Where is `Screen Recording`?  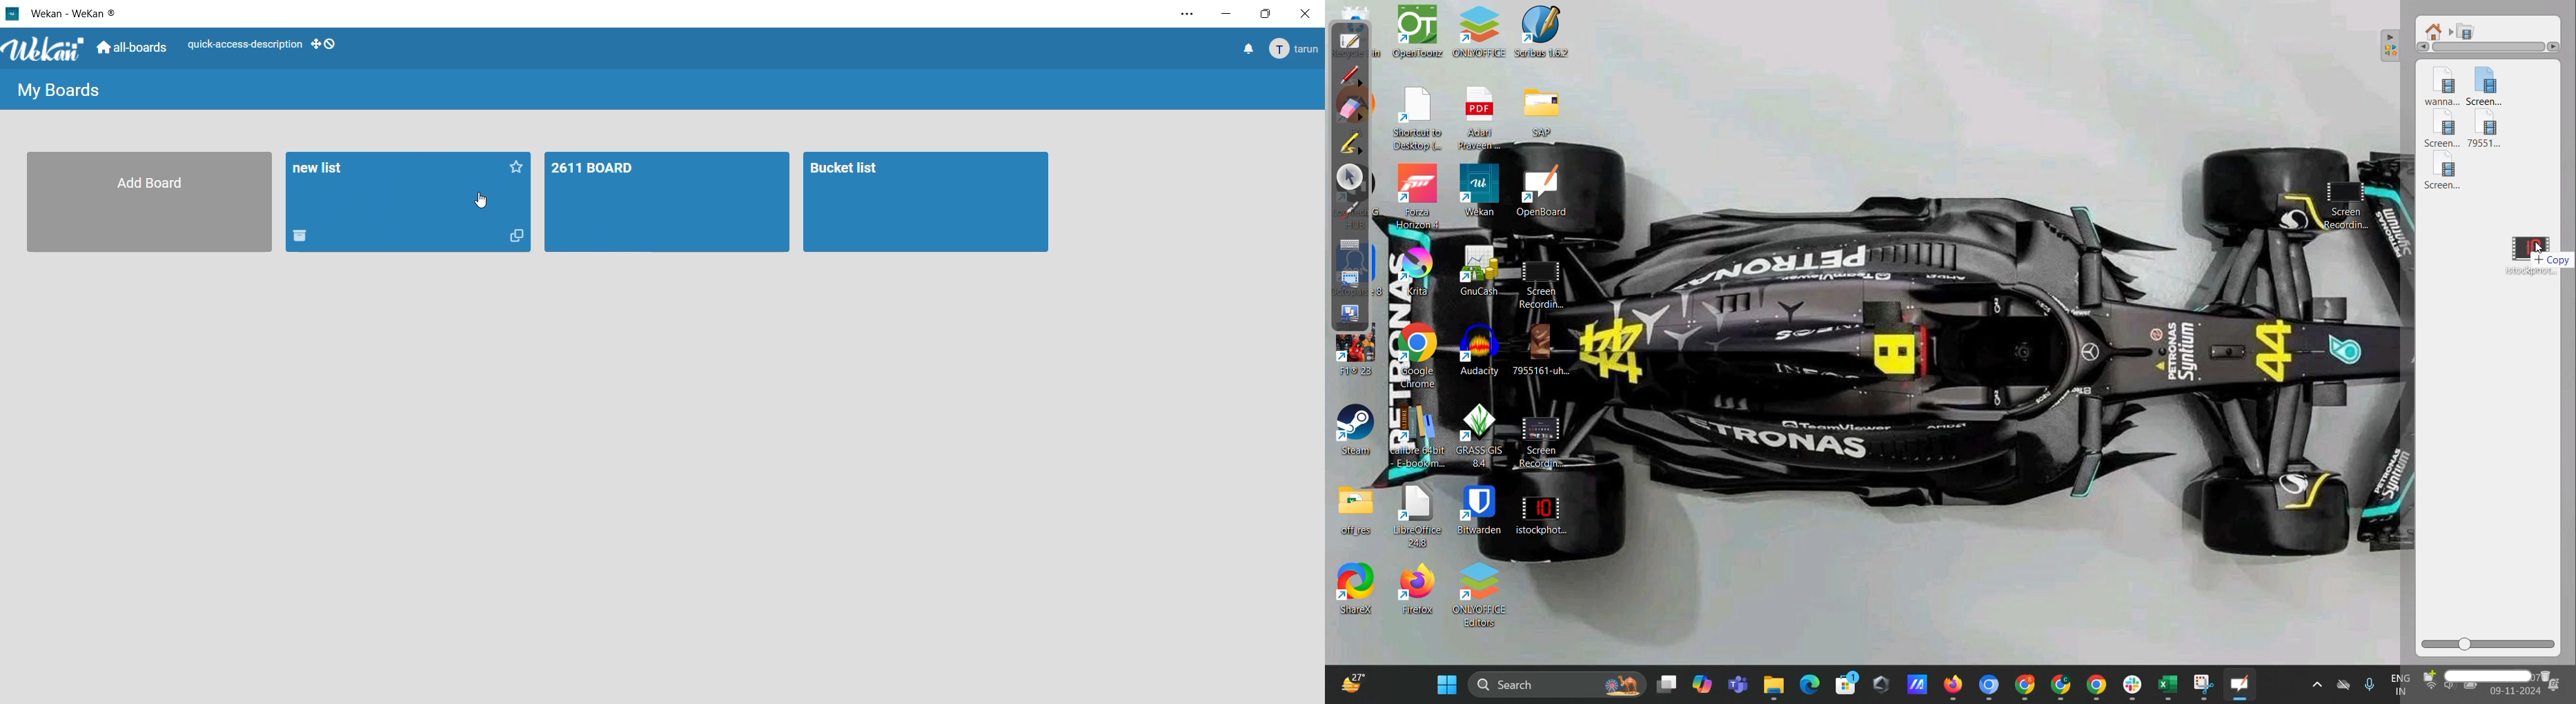
Screen Recording is located at coordinates (1537, 441).